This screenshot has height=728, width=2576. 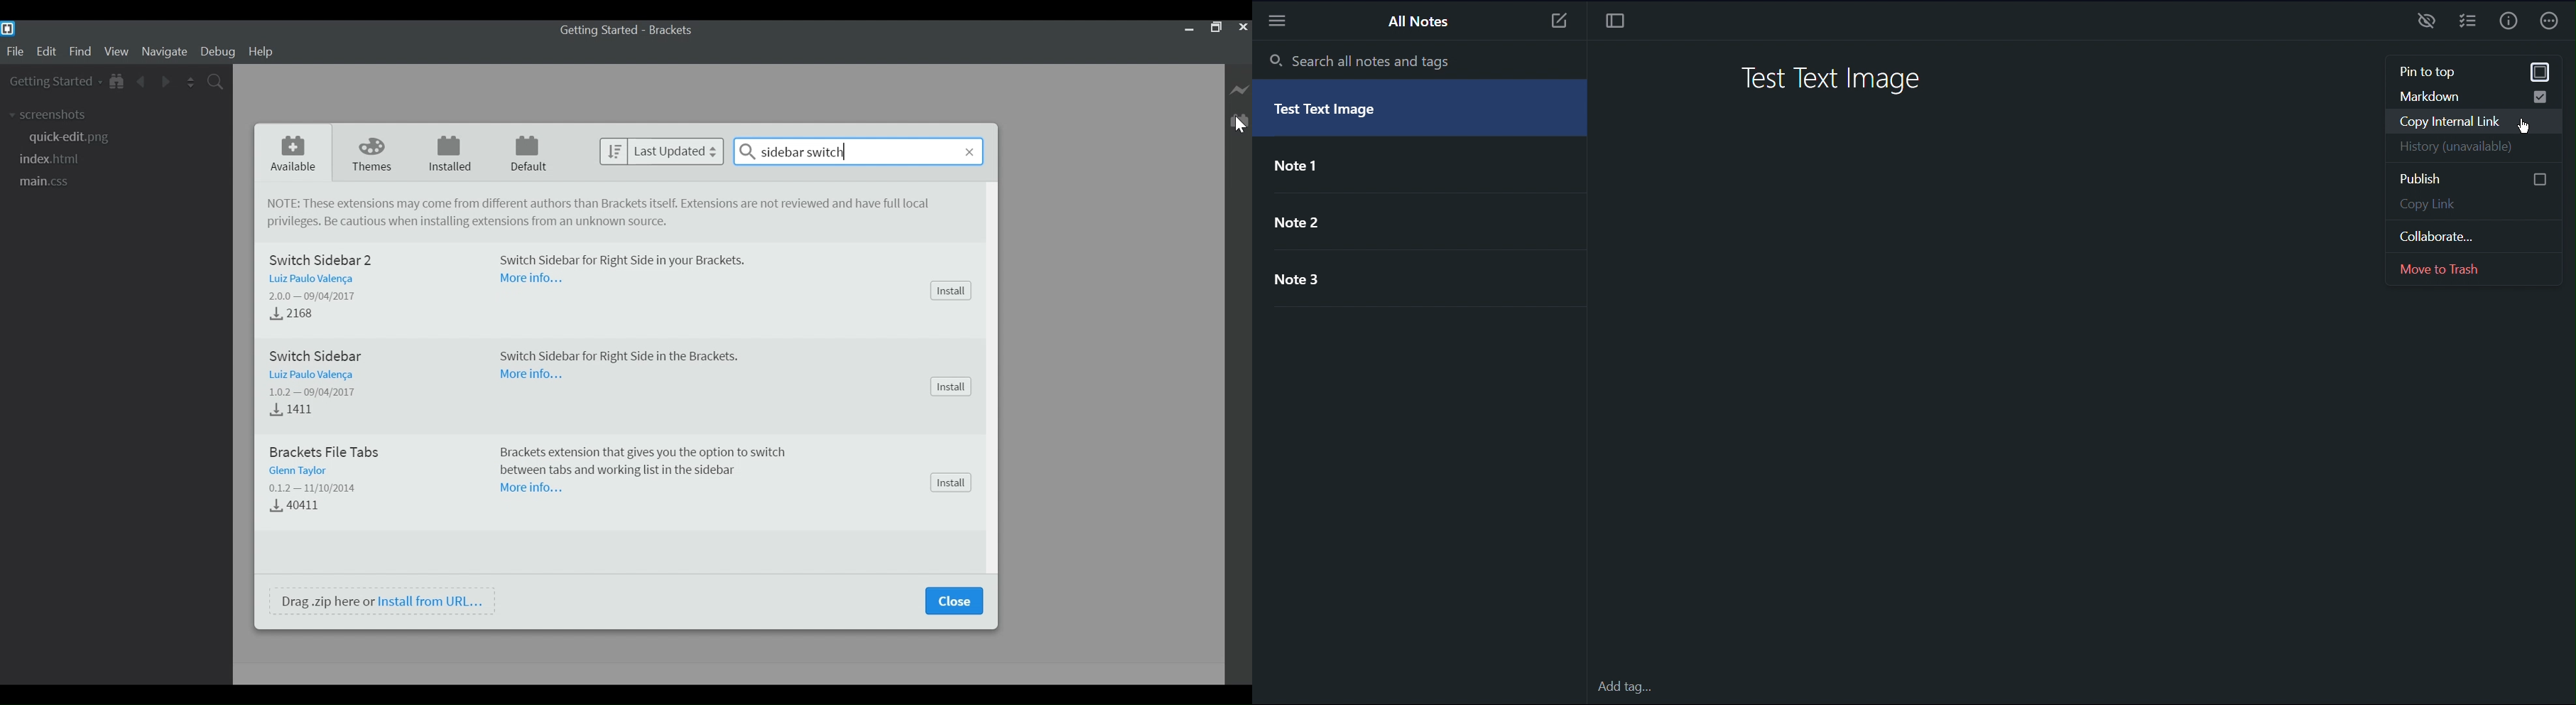 What do you see at coordinates (48, 52) in the screenshot?
I see `Edit` at bounding box center [48, 52].